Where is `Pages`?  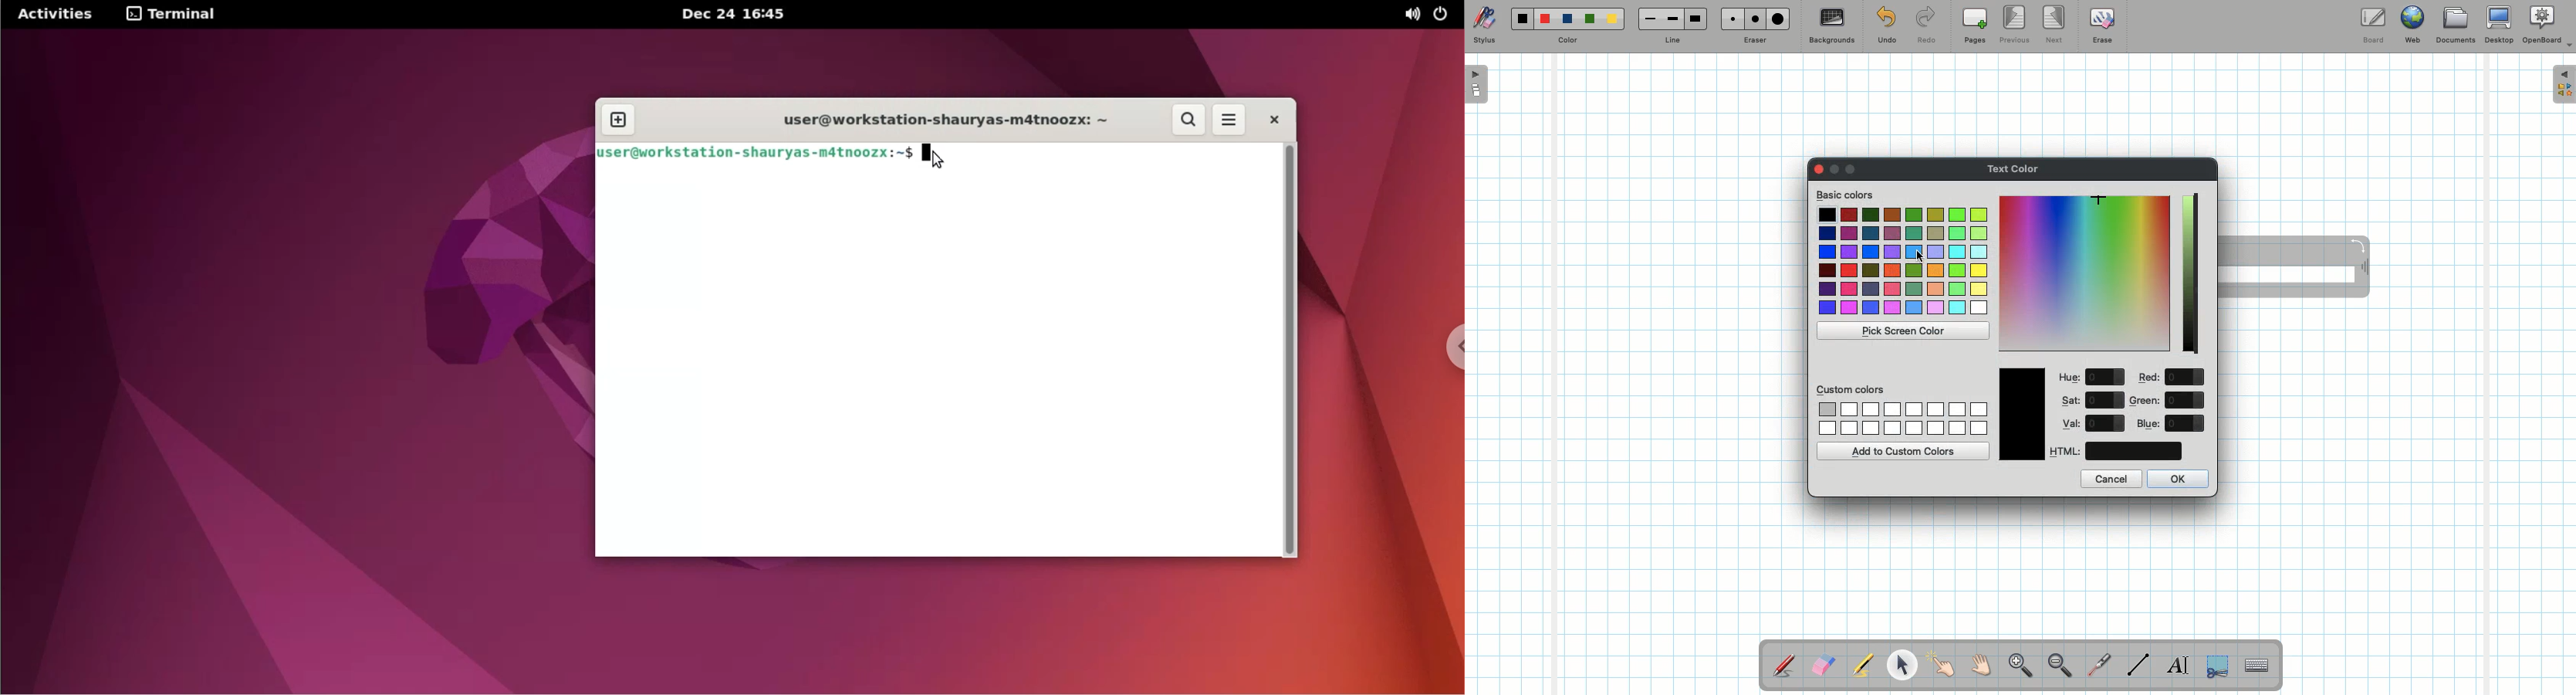 Pages is located at coordinates (1975, 27).